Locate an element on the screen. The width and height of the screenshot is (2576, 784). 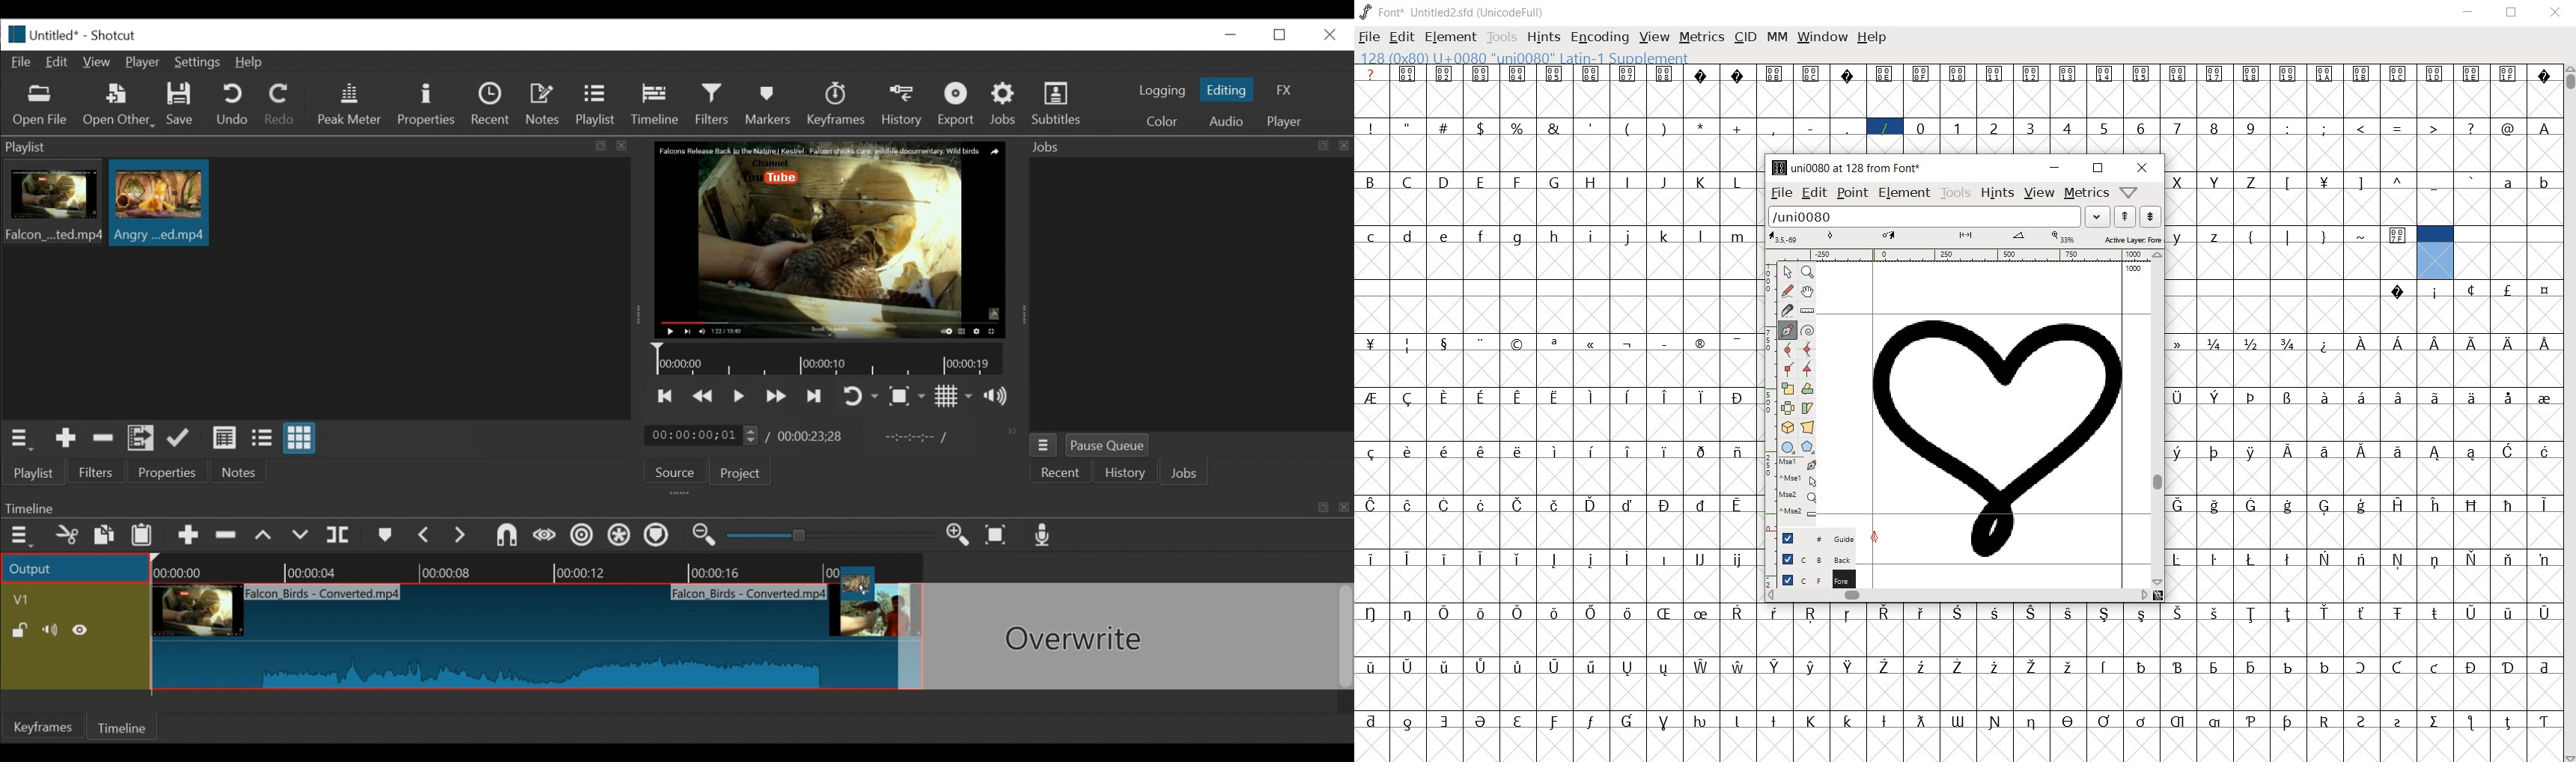
copy is located at coordinates (105, 537).